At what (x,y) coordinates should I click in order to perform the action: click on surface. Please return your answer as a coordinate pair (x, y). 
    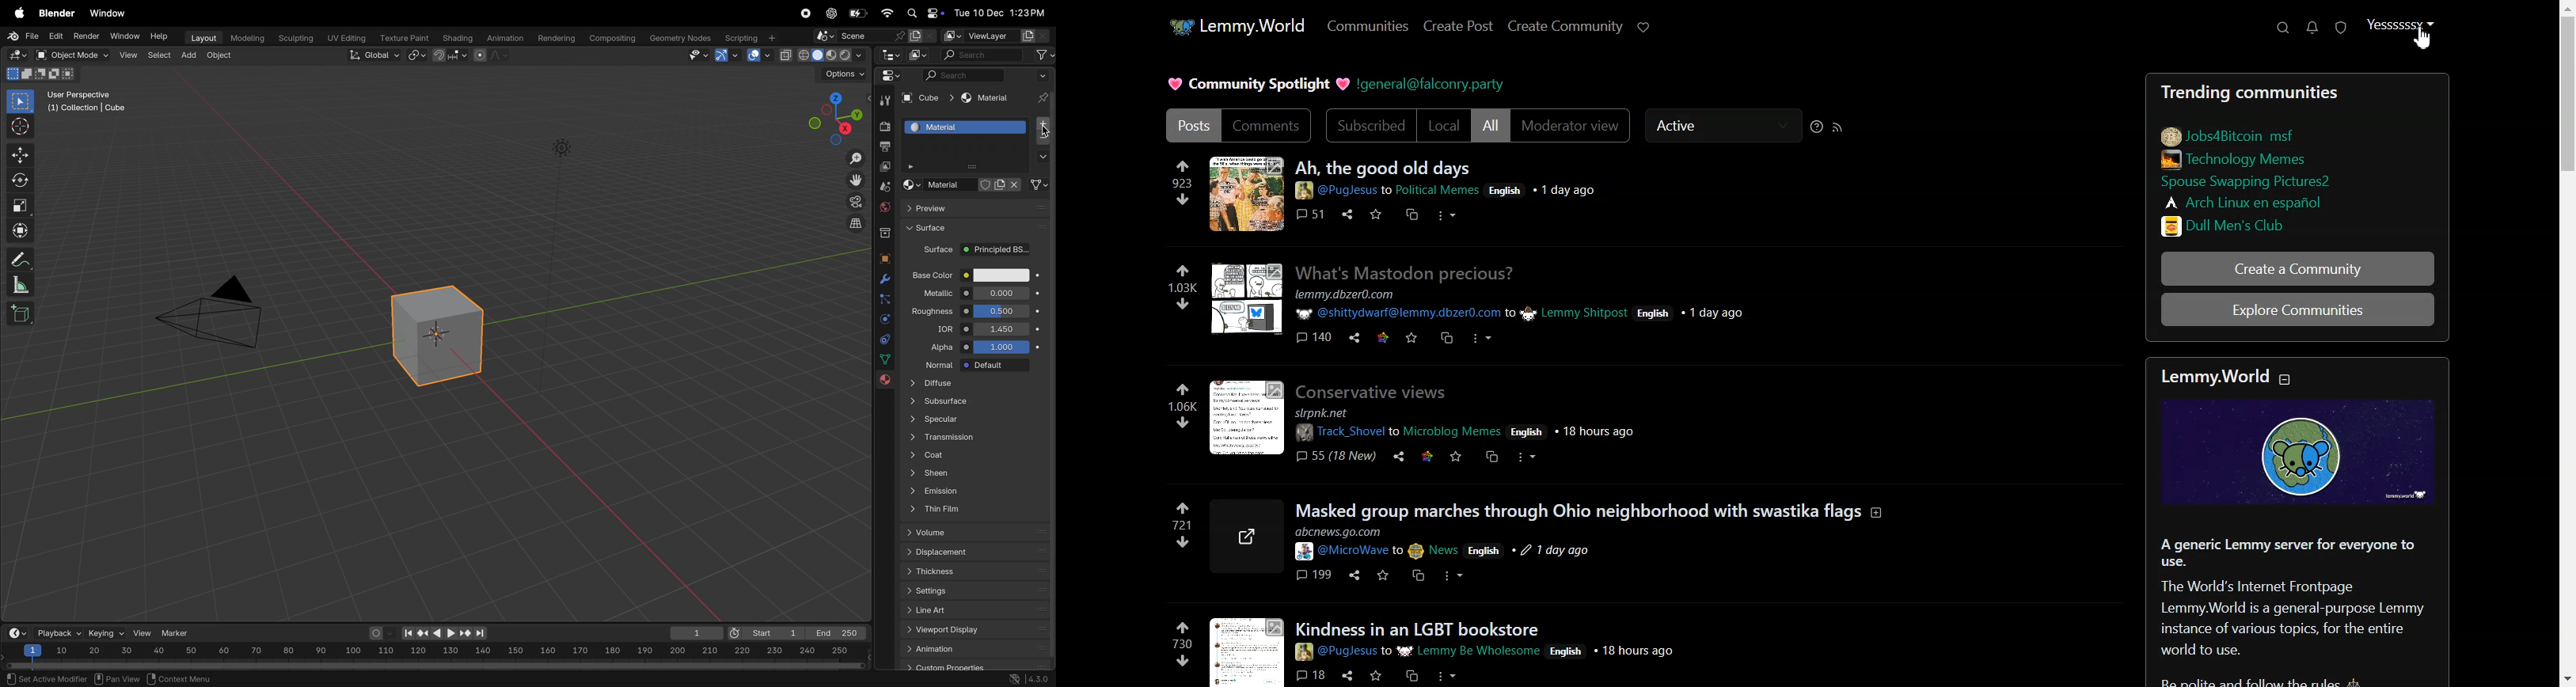
    Looking at the image, I should click on (934, 249).